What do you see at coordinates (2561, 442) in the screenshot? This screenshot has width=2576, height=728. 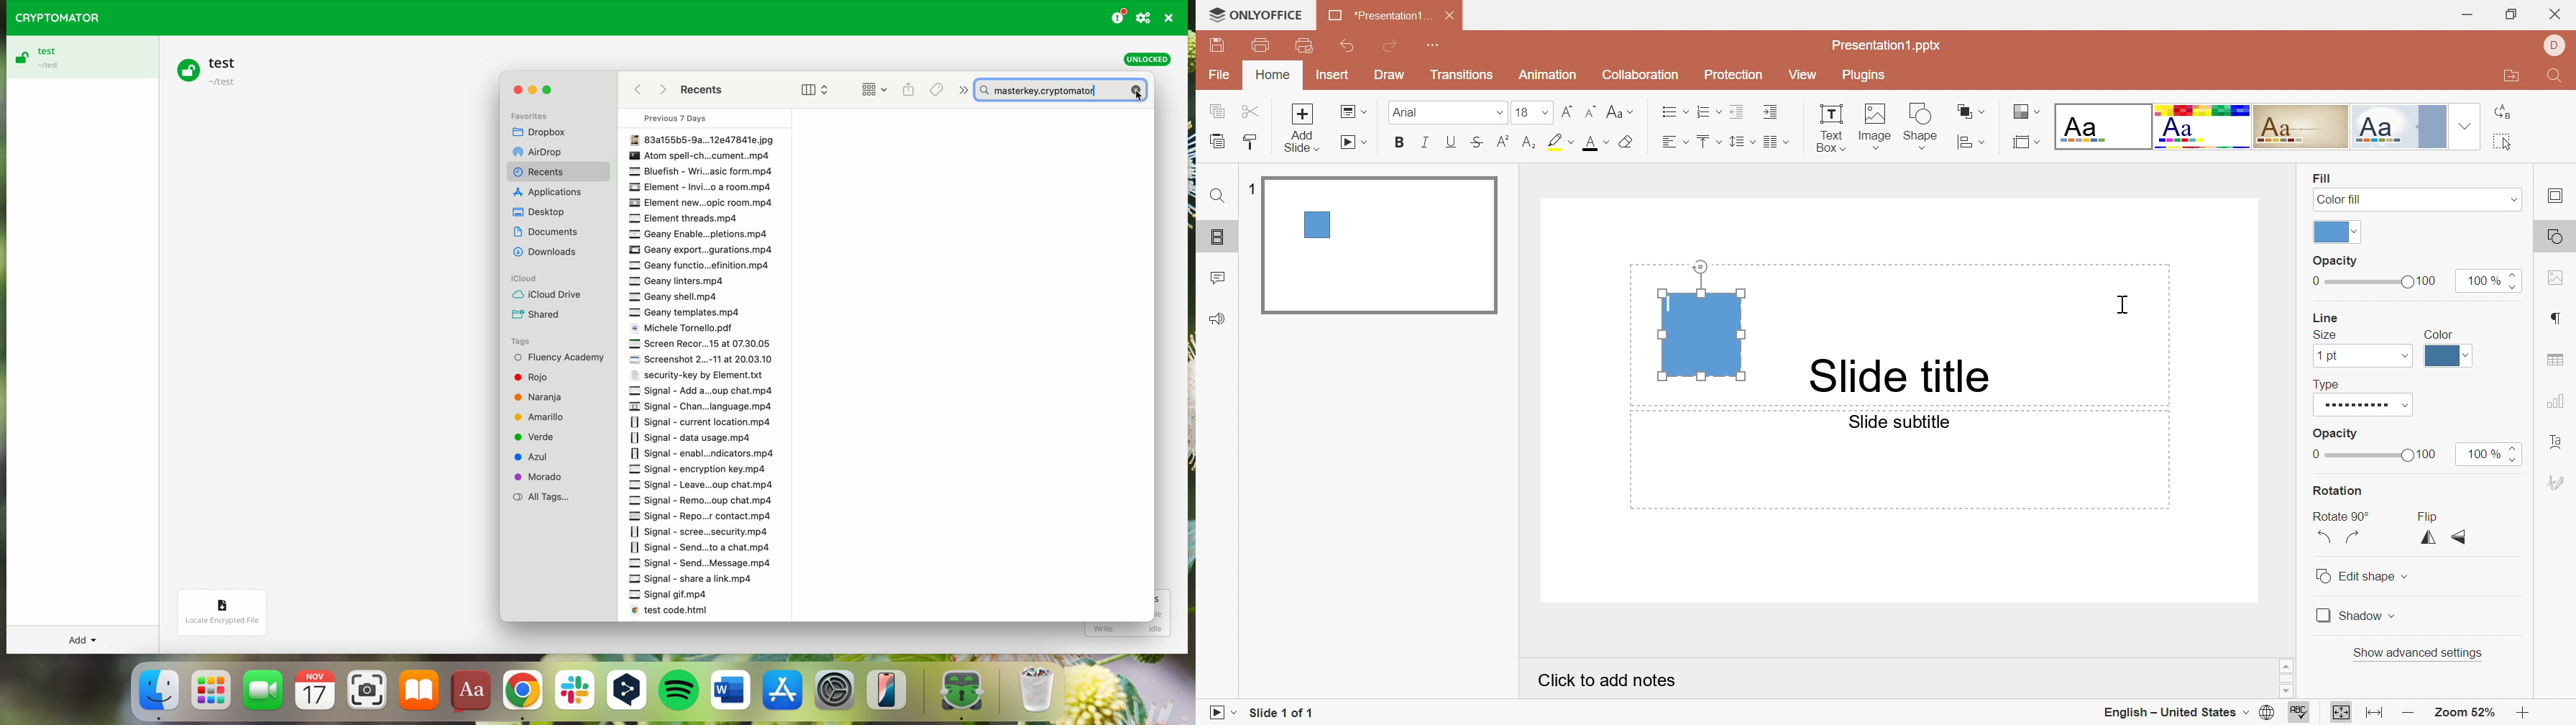 I see `Text Art settings` at bounding box center [2561, 442].